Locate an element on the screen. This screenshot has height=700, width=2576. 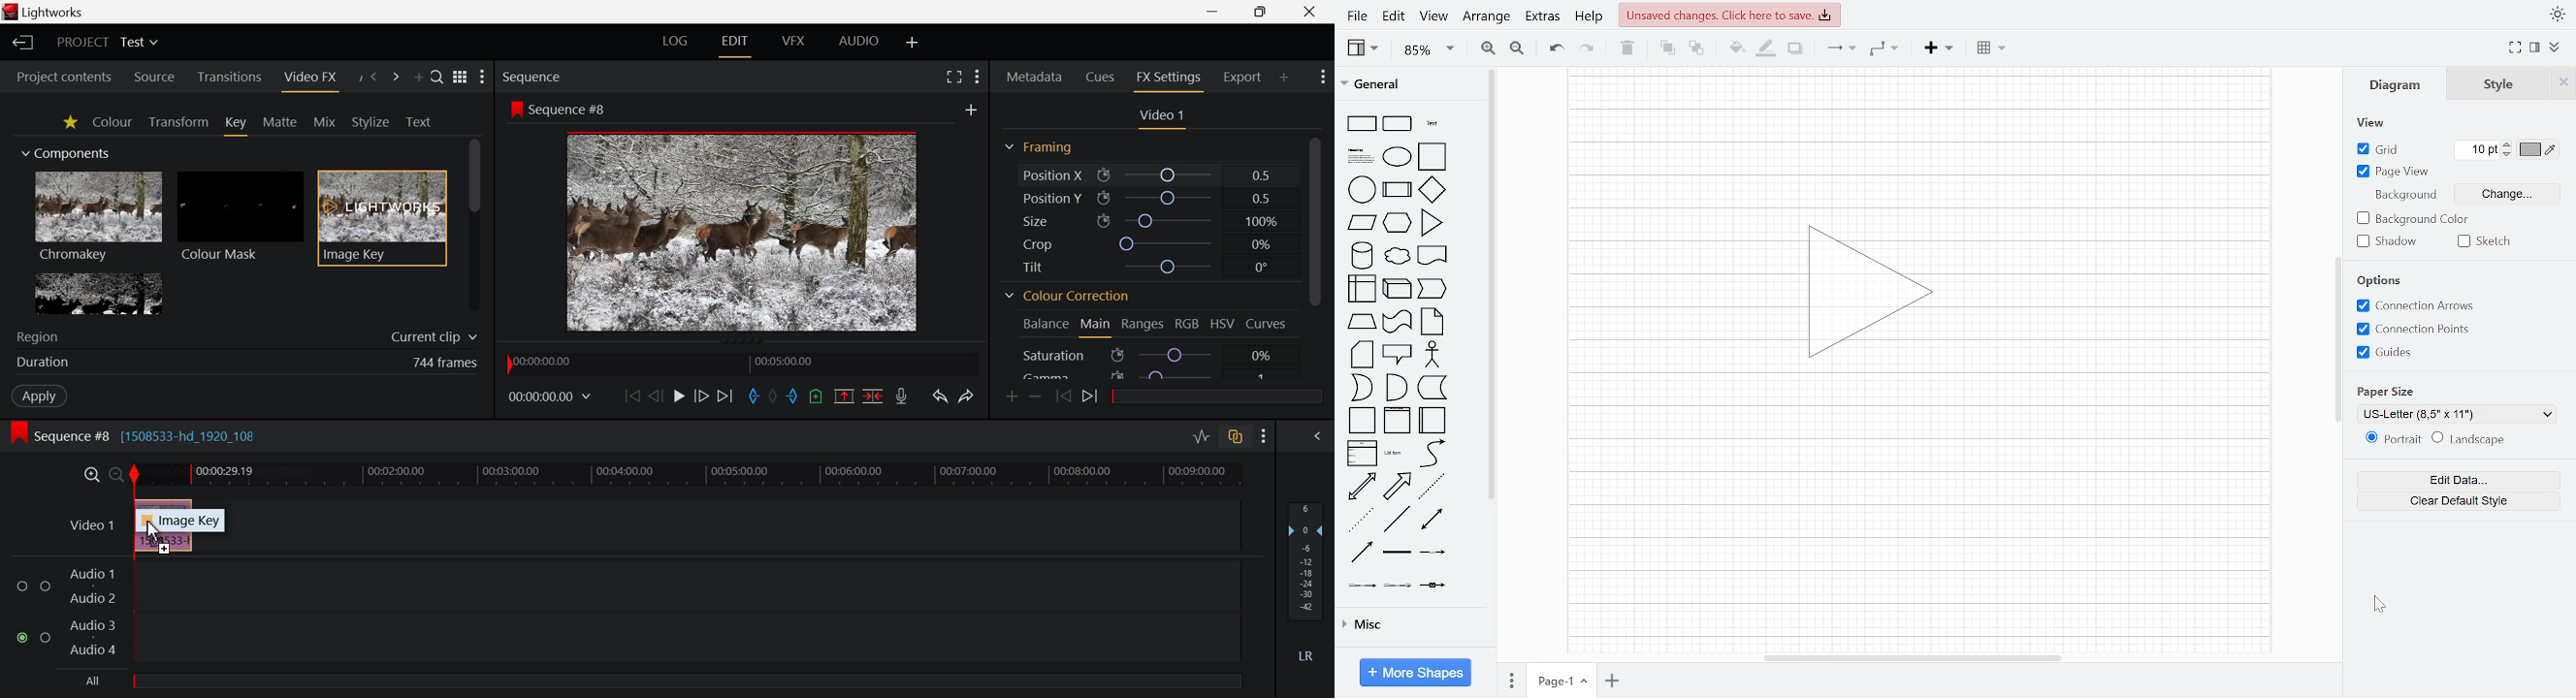
Curves is located at coordinates (1266, 324).